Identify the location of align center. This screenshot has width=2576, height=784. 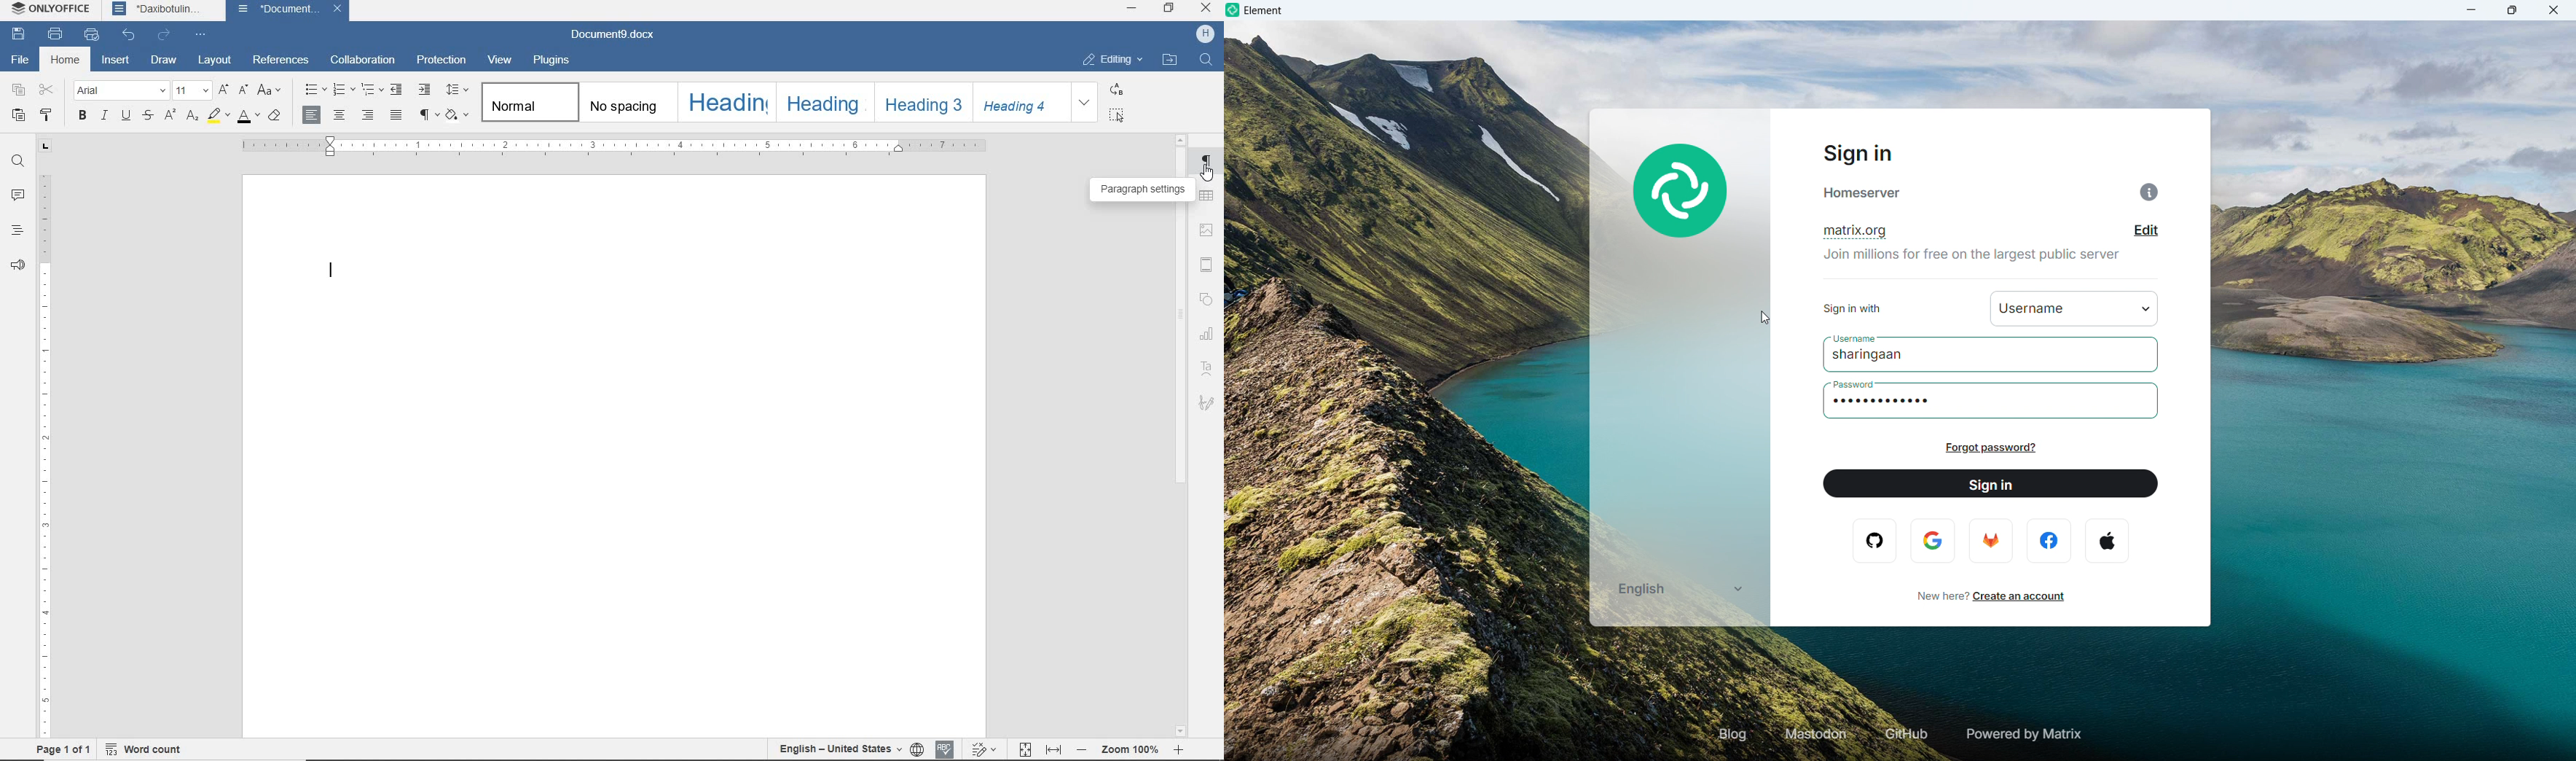
(340, 115).